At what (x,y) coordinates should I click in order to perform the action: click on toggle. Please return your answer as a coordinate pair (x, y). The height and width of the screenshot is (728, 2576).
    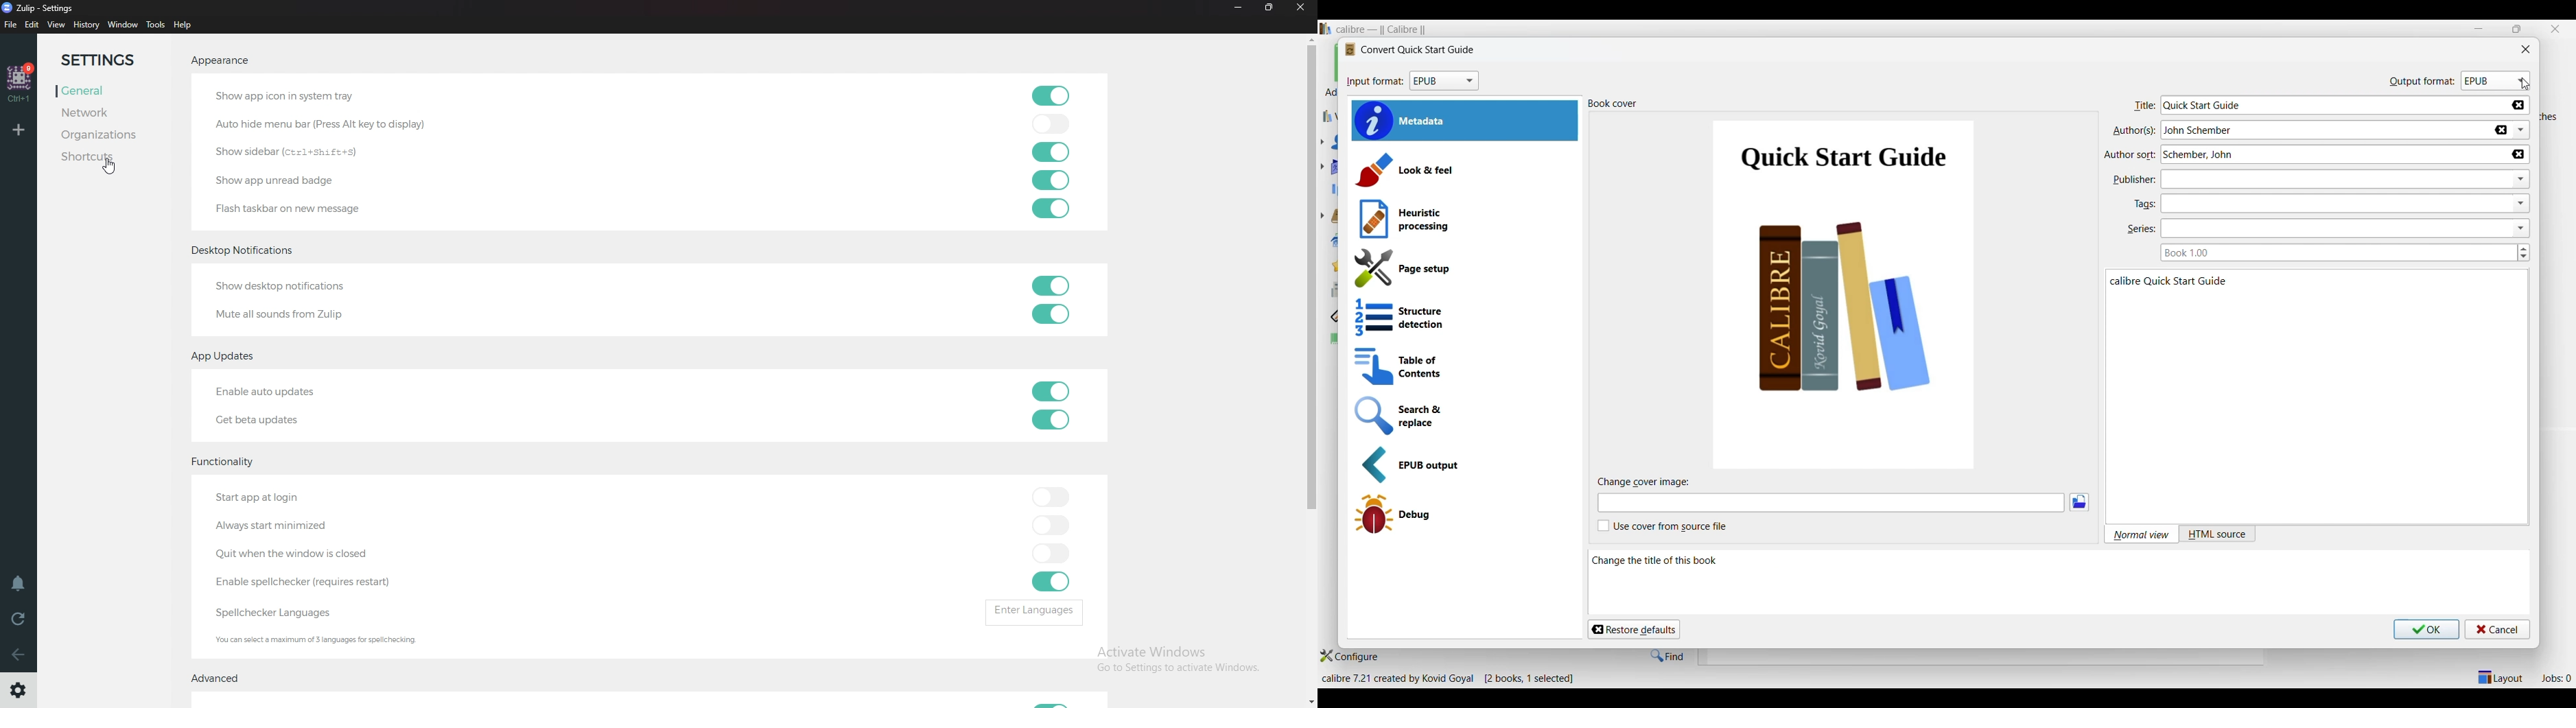
    Looking at the image, I should click on (1048, 152).